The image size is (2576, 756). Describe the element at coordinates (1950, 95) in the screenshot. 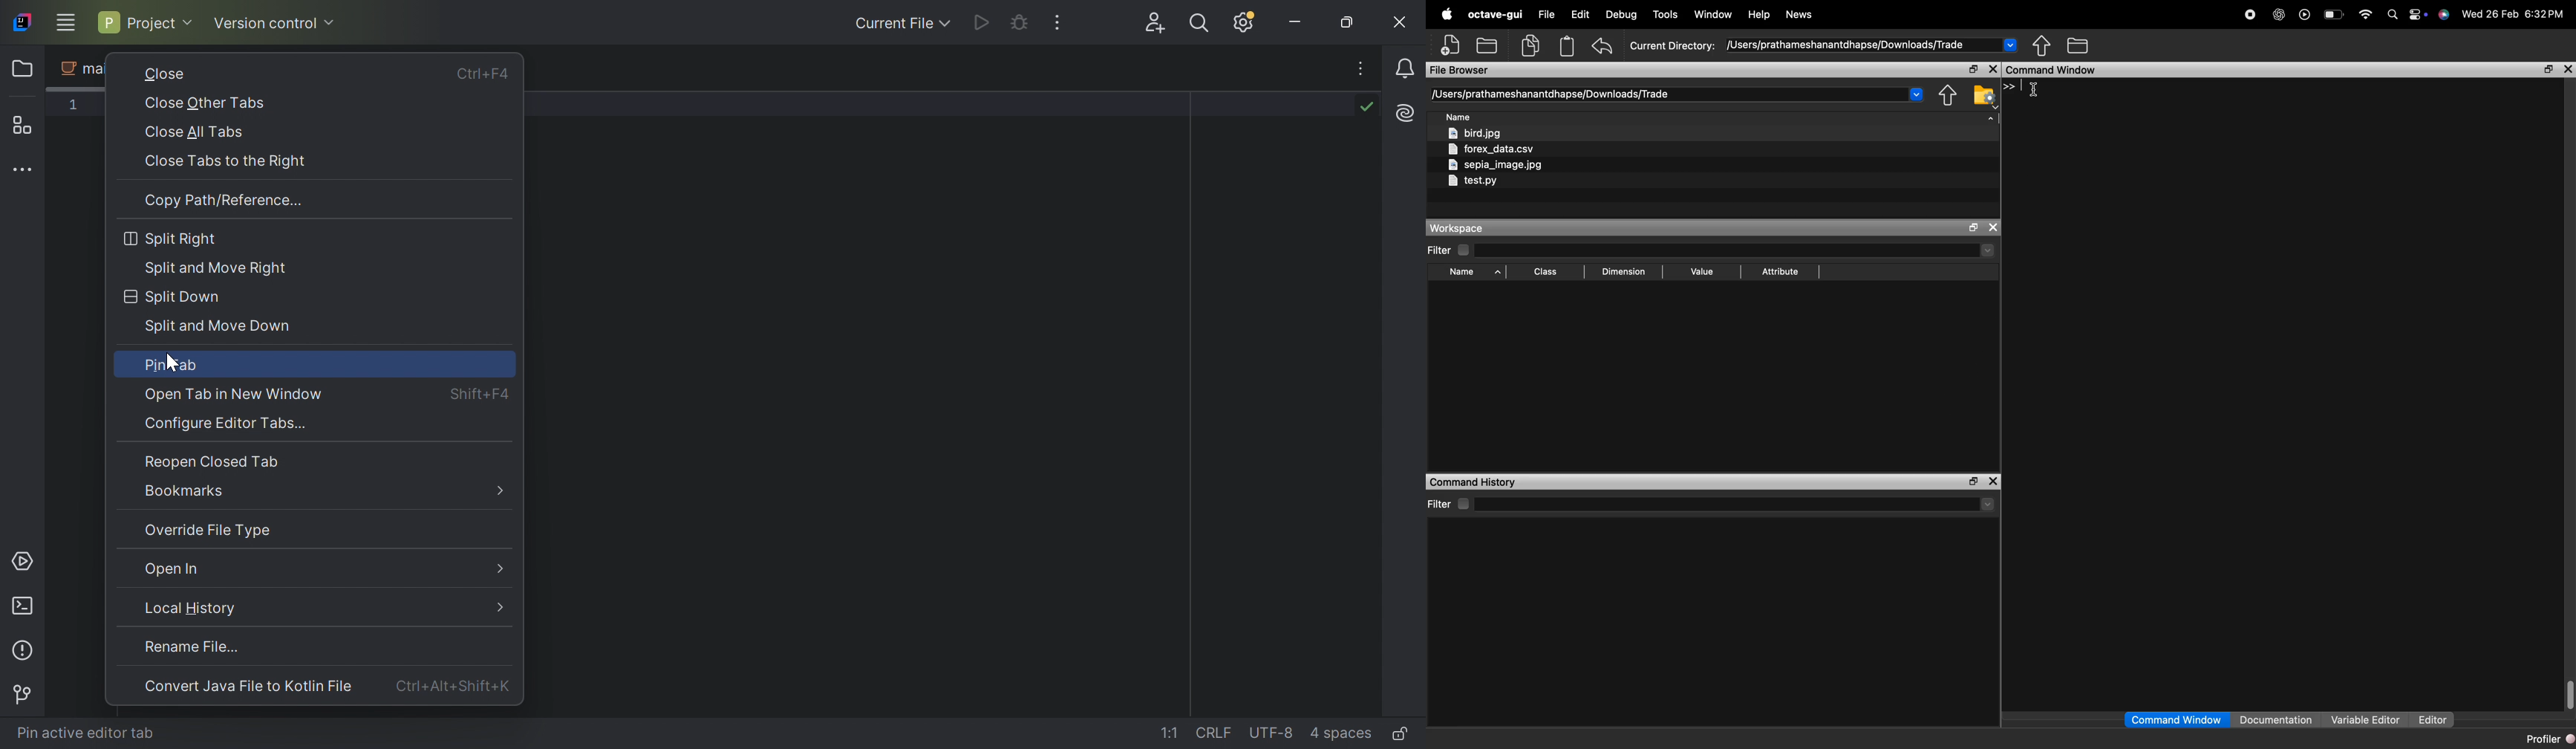

I see `one directory up` at that location.